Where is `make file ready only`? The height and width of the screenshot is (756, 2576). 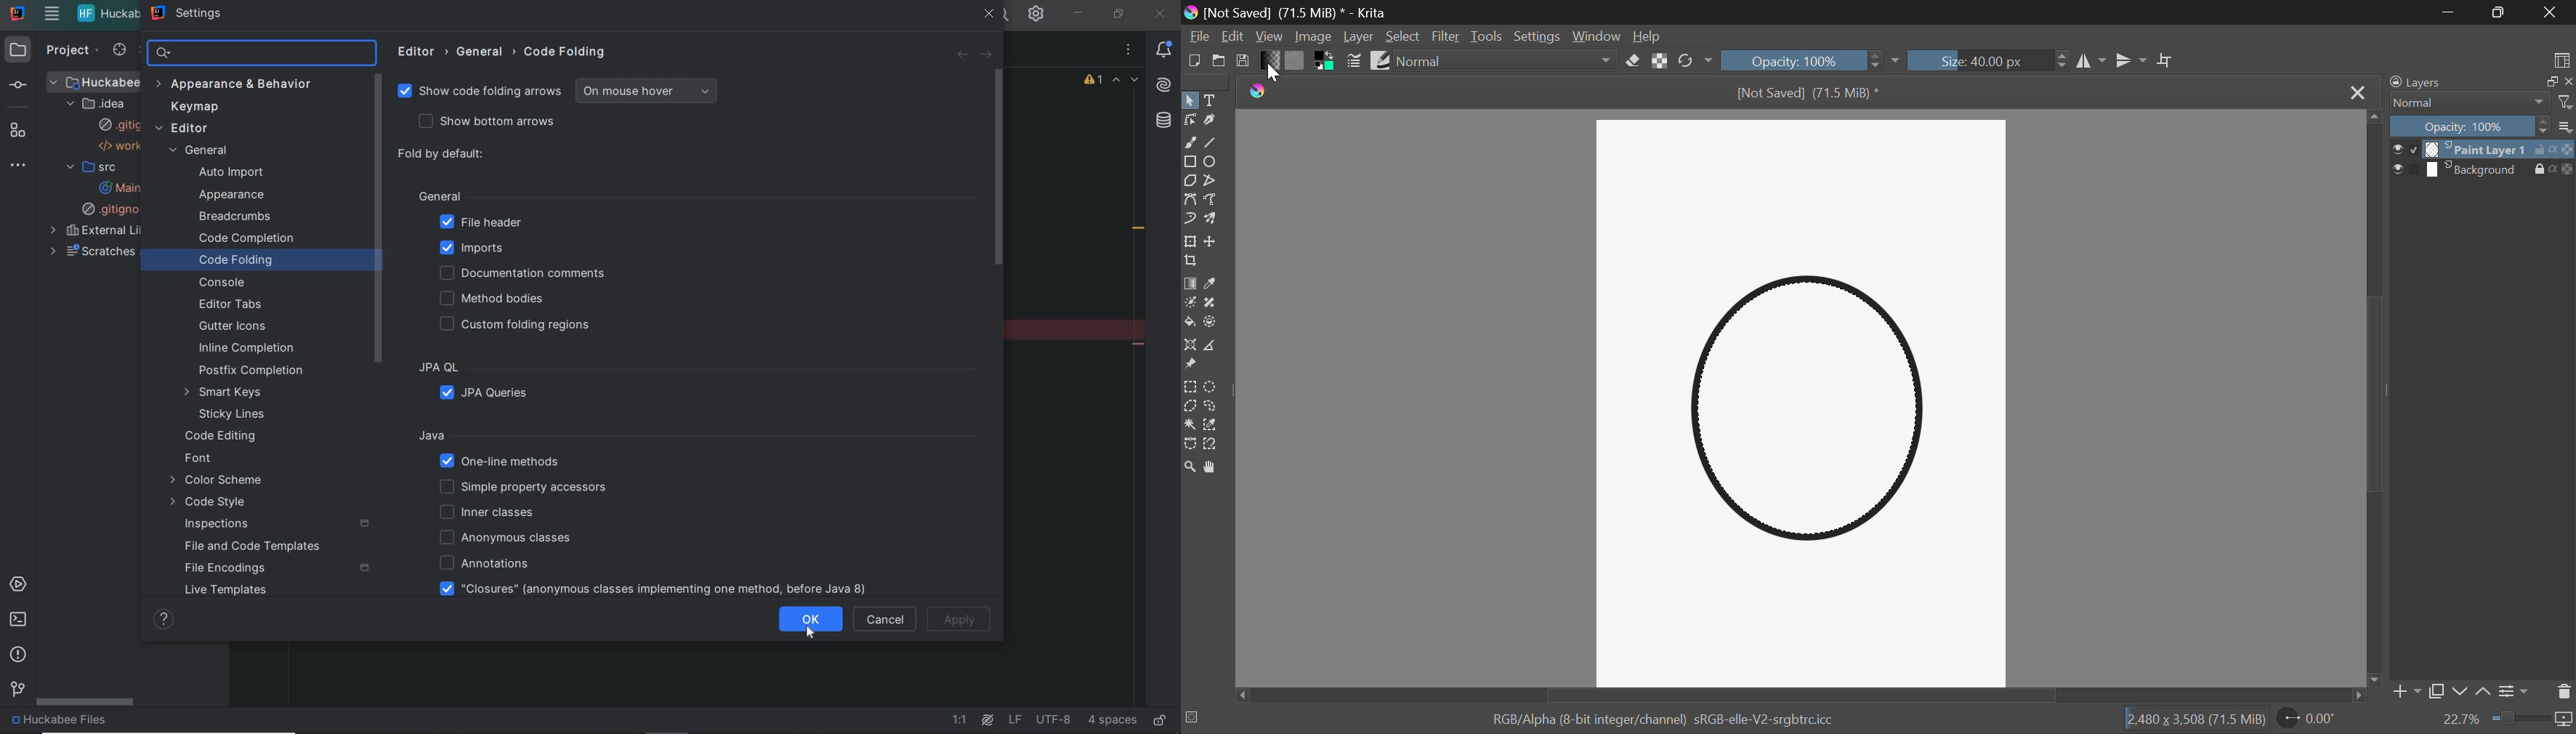 make file ready only is located at coordinates (1161, 721).